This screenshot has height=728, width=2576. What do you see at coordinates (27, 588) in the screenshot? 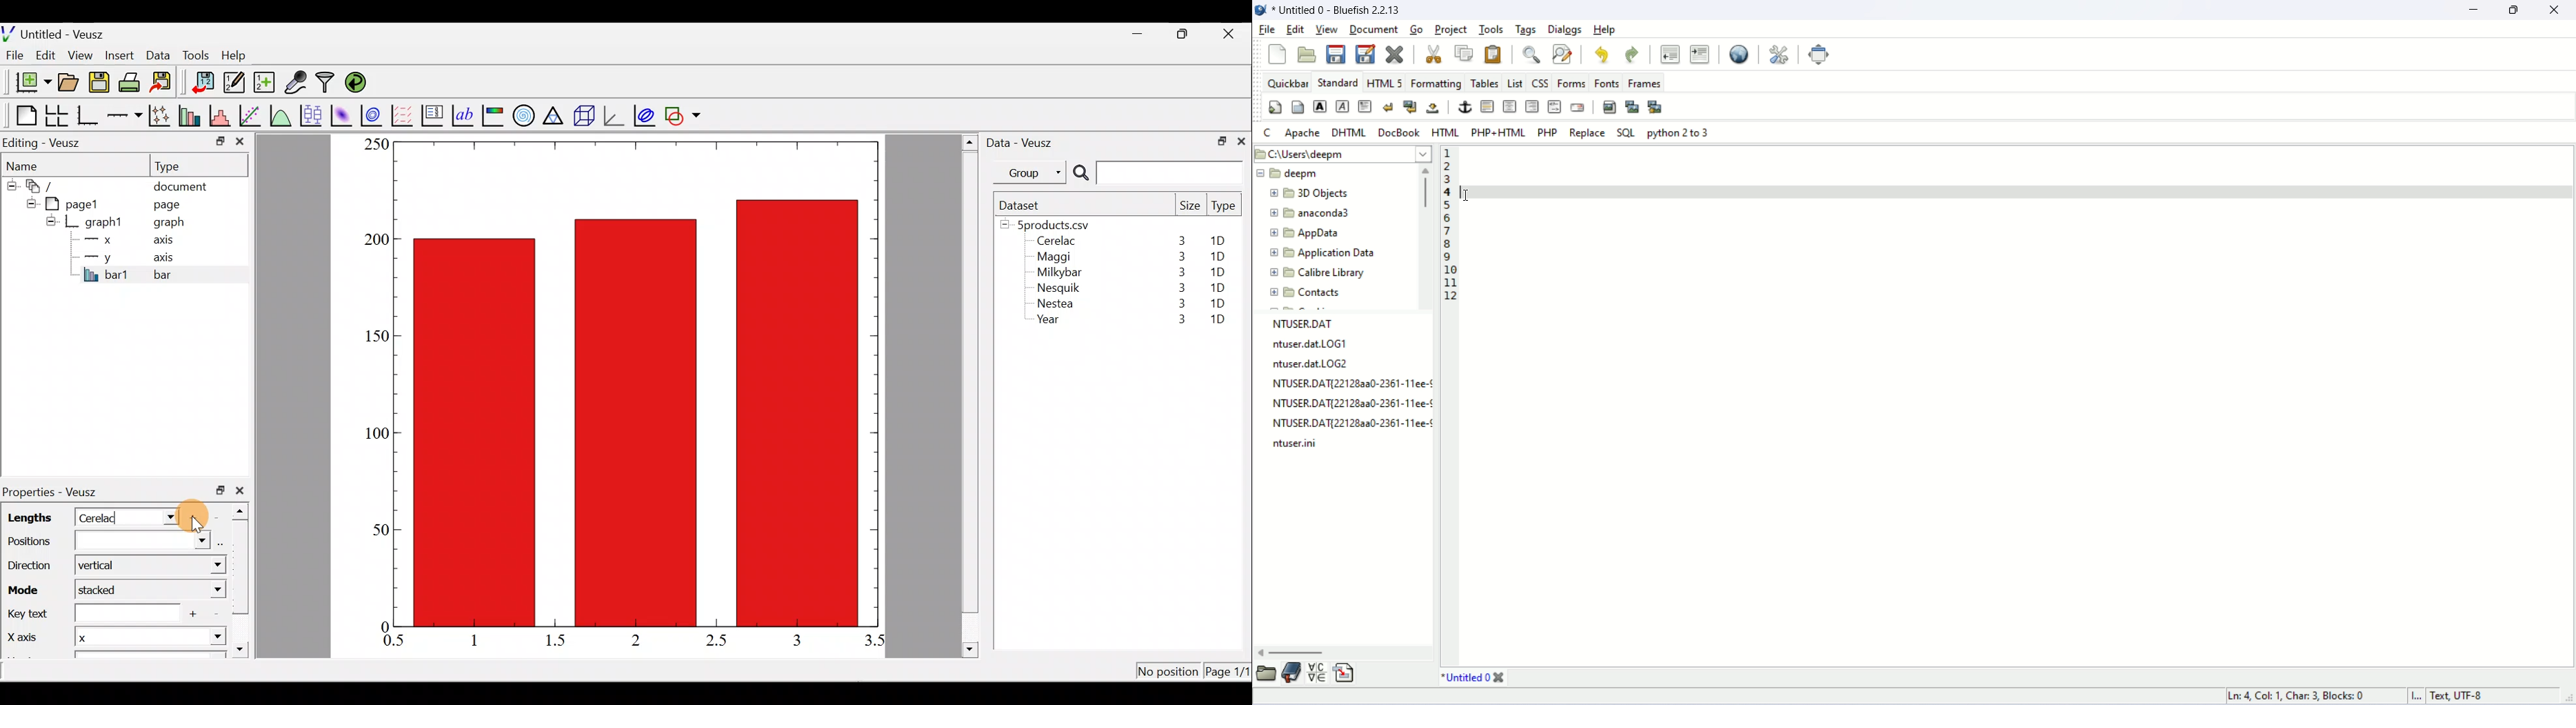
I see `Mode` at bounding box center [27, 588].